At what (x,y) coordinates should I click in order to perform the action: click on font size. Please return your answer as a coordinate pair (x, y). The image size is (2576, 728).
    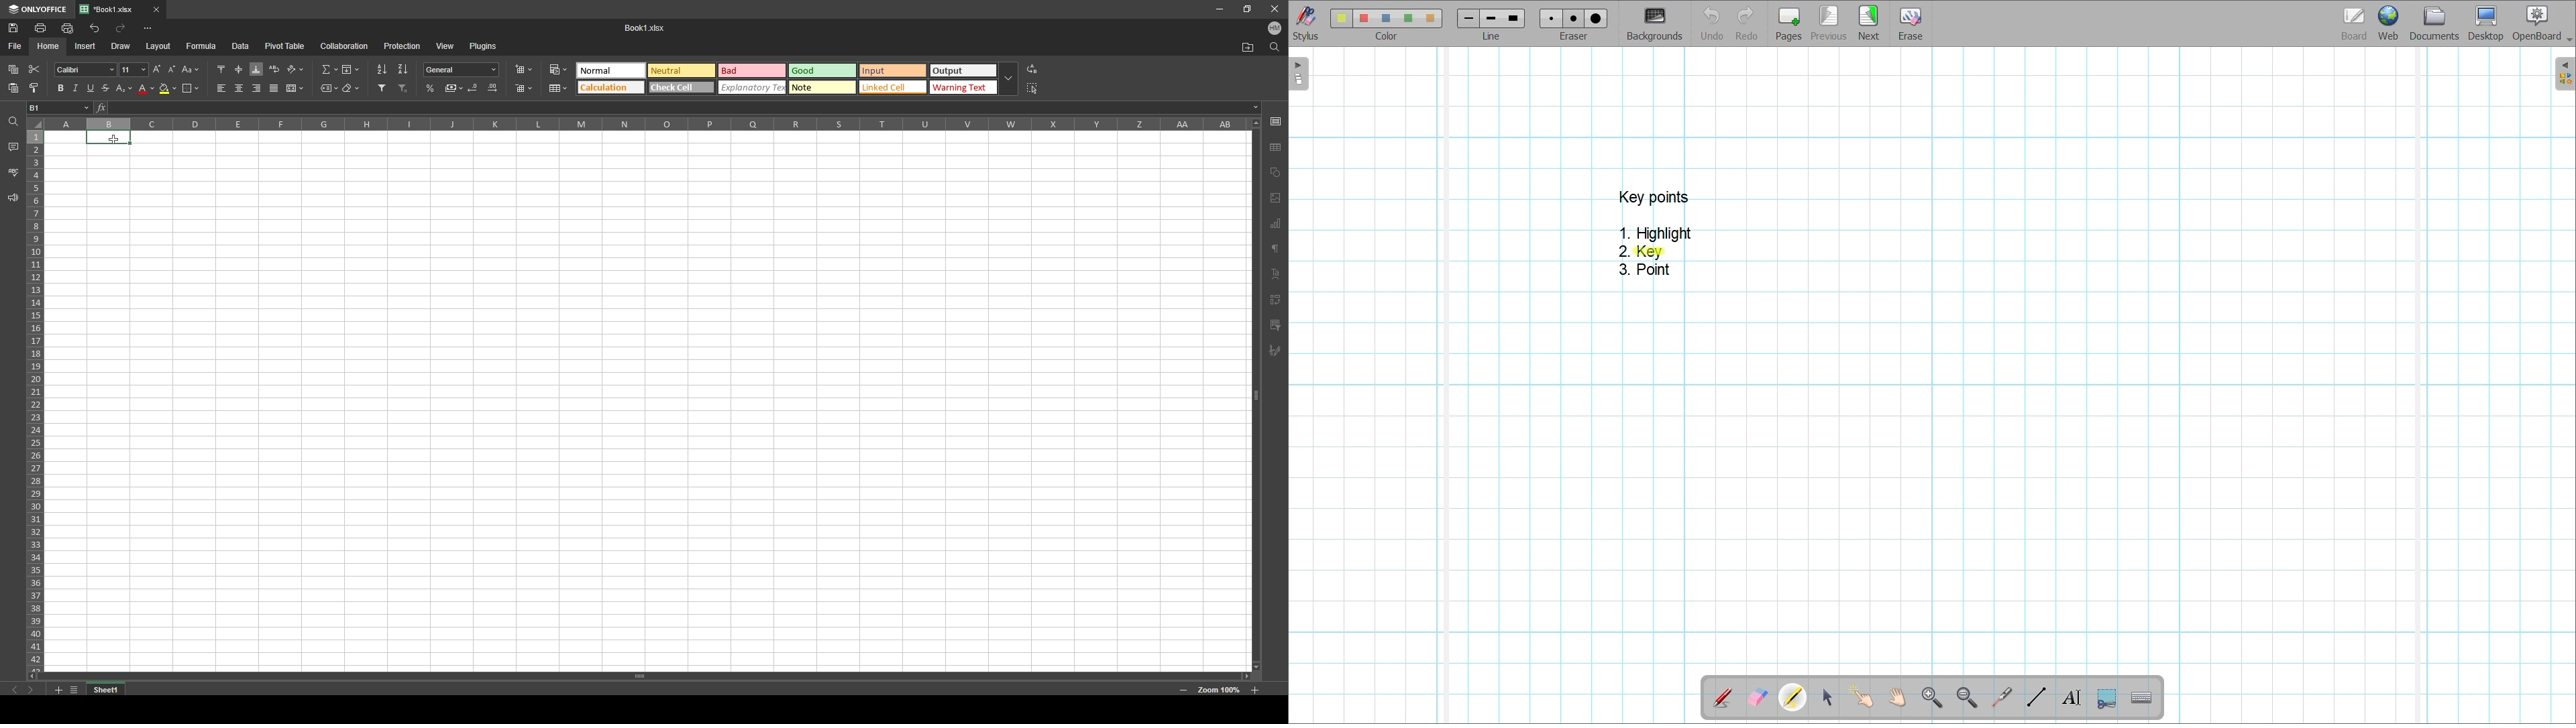
    Looking at the image, I should click on (133, 70).